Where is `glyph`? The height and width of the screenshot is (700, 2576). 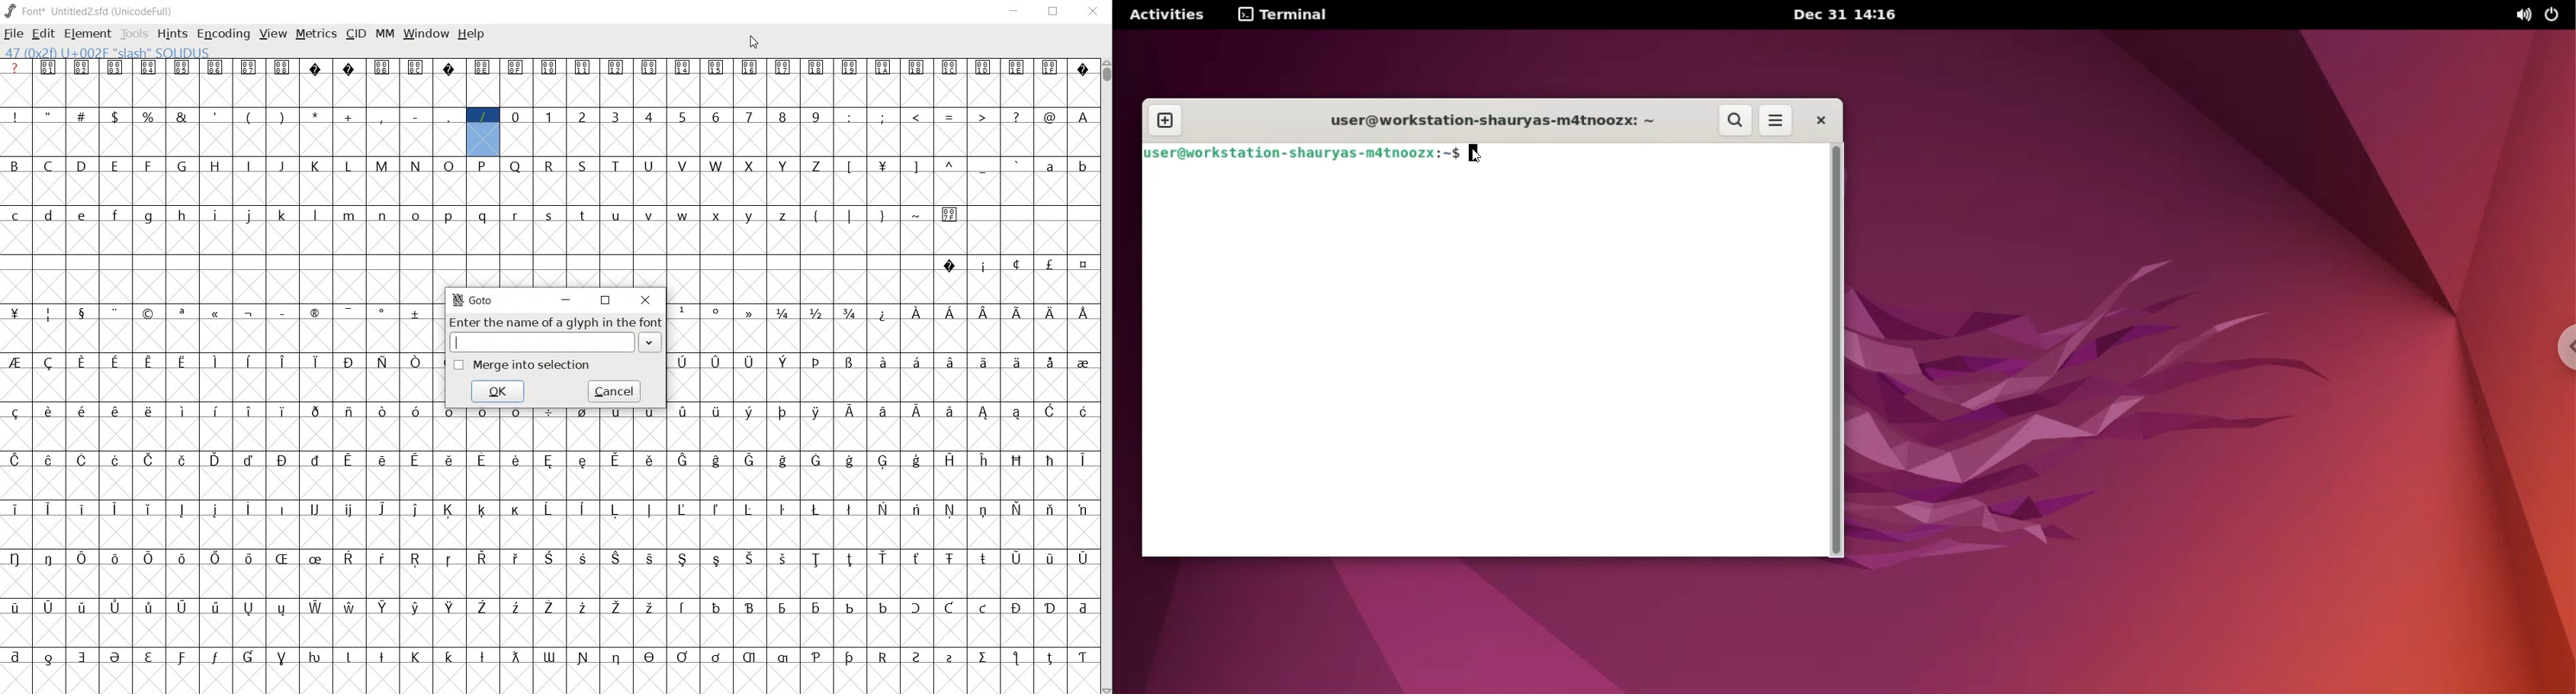
glyph is located at coordinates (783, 461).